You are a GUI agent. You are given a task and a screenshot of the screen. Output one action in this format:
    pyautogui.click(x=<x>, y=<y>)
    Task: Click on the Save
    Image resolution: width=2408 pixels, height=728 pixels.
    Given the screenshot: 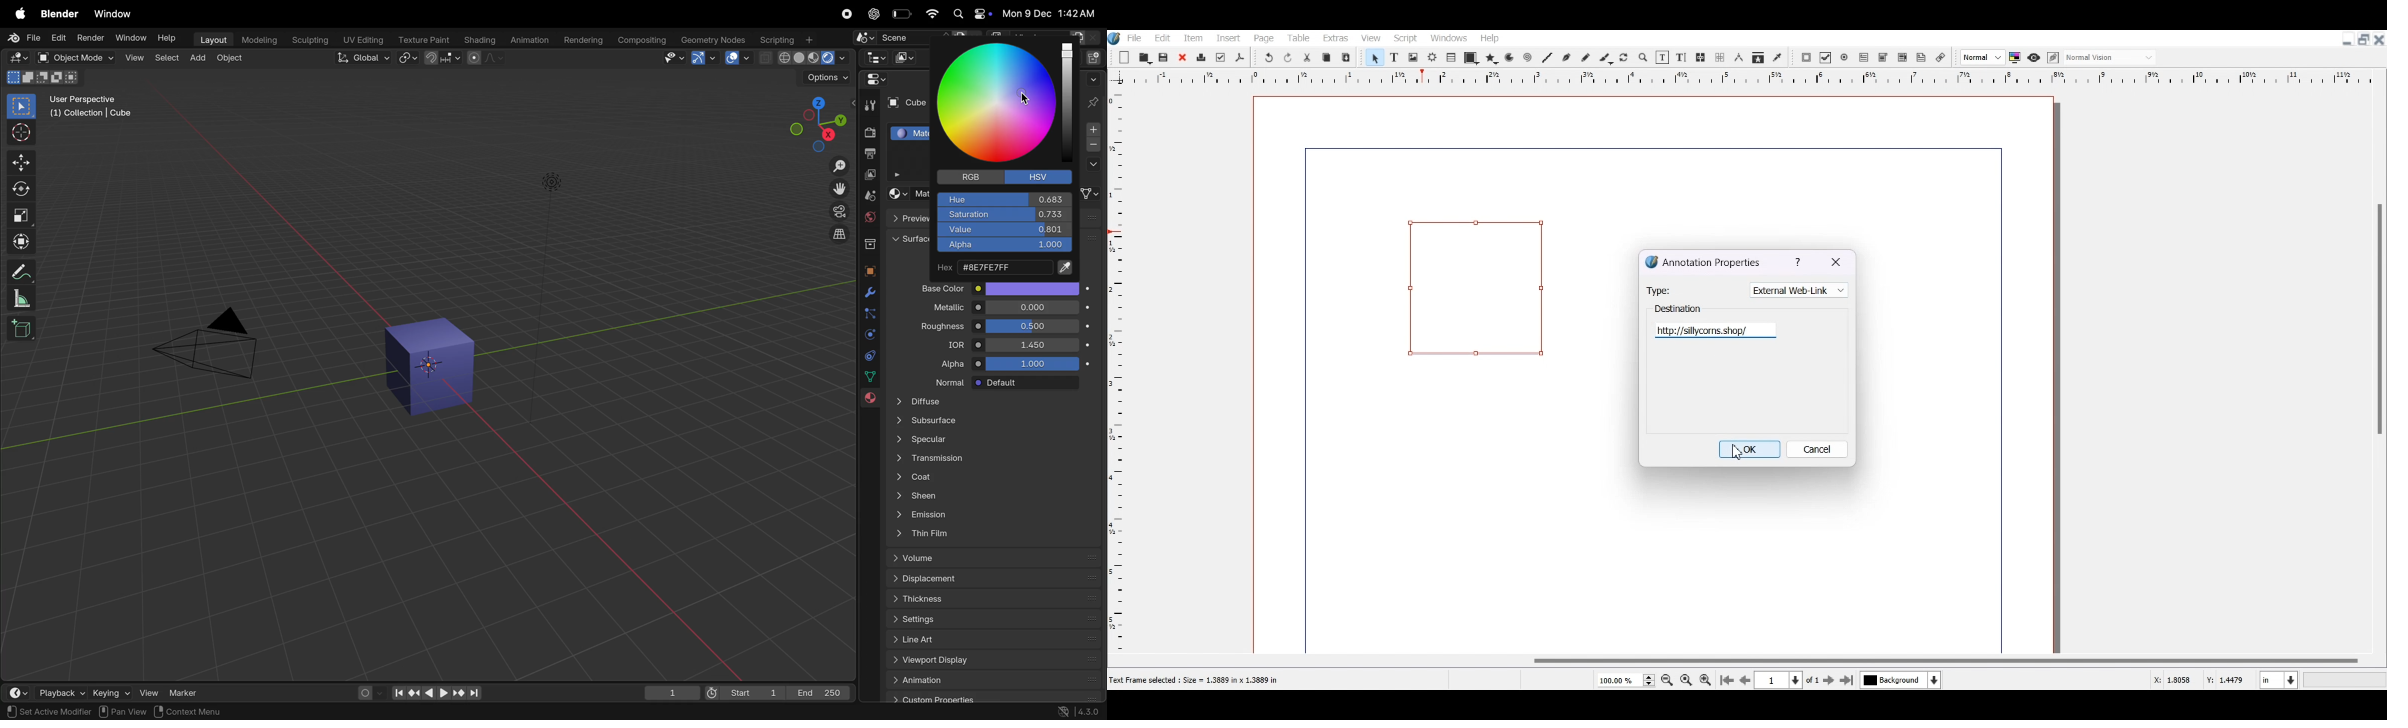 What is the action you would take?
    pyautogui.click(x=1165, y=57)
    